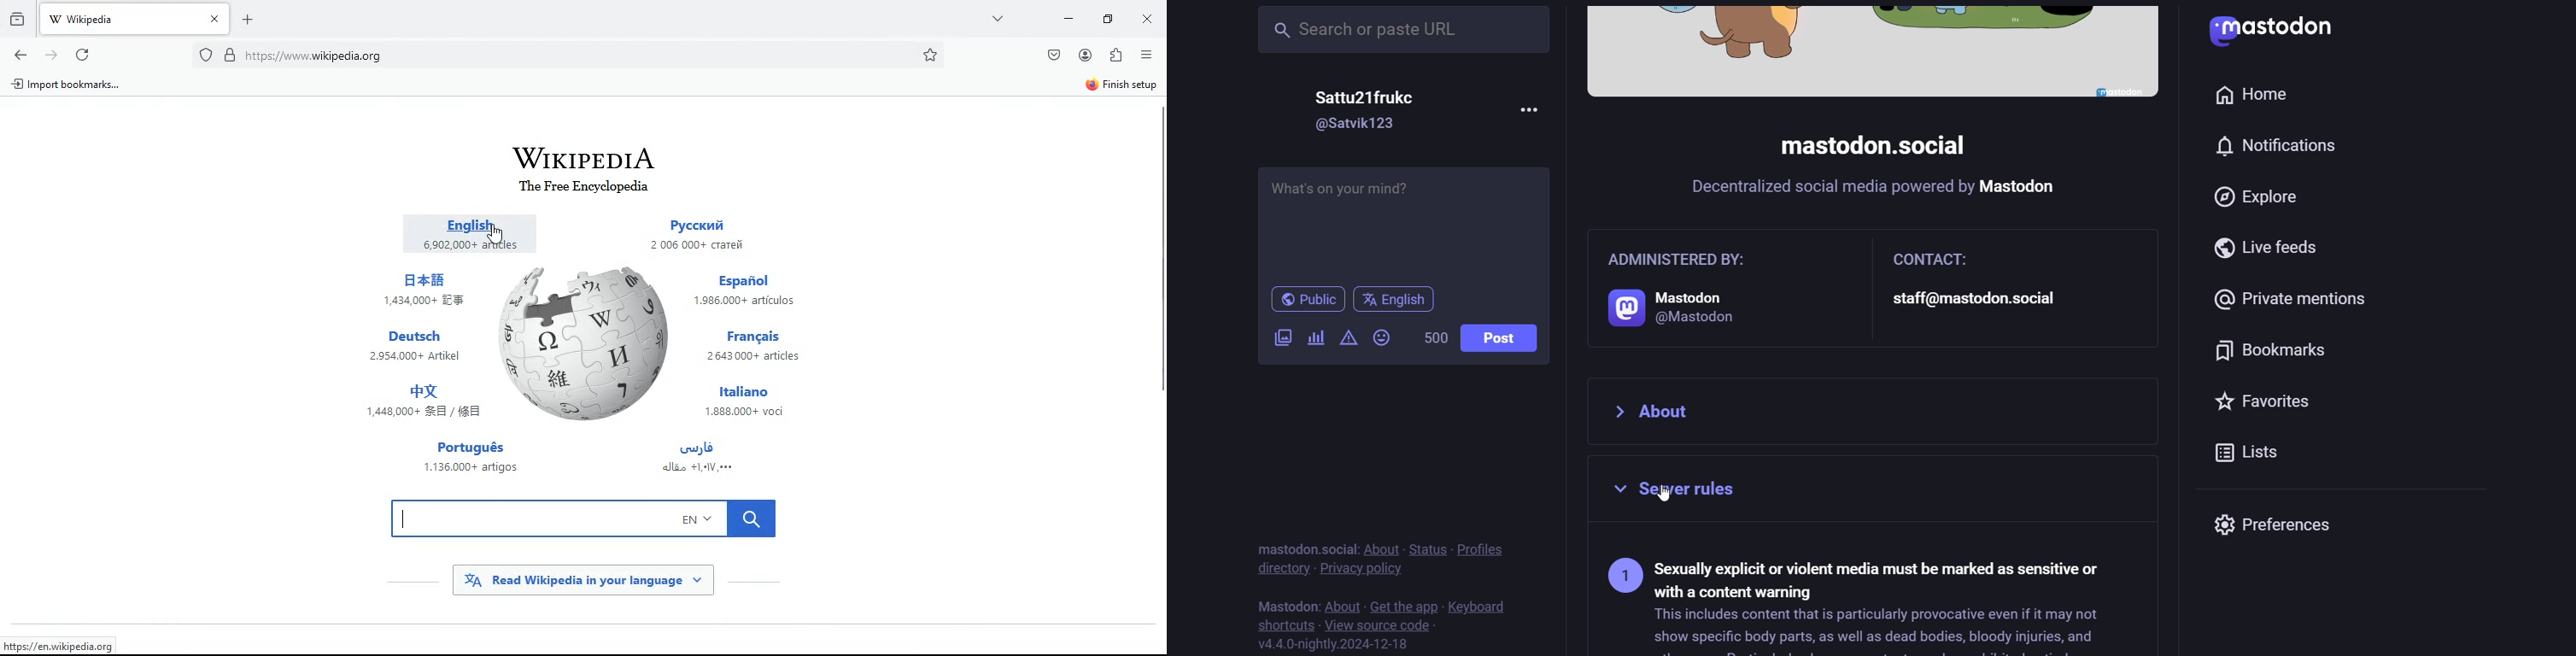 This screenshot has height=672, width=2576. Describe the element at coordinates (1888, 192) in the screenshot. I see `instruction` at that location.